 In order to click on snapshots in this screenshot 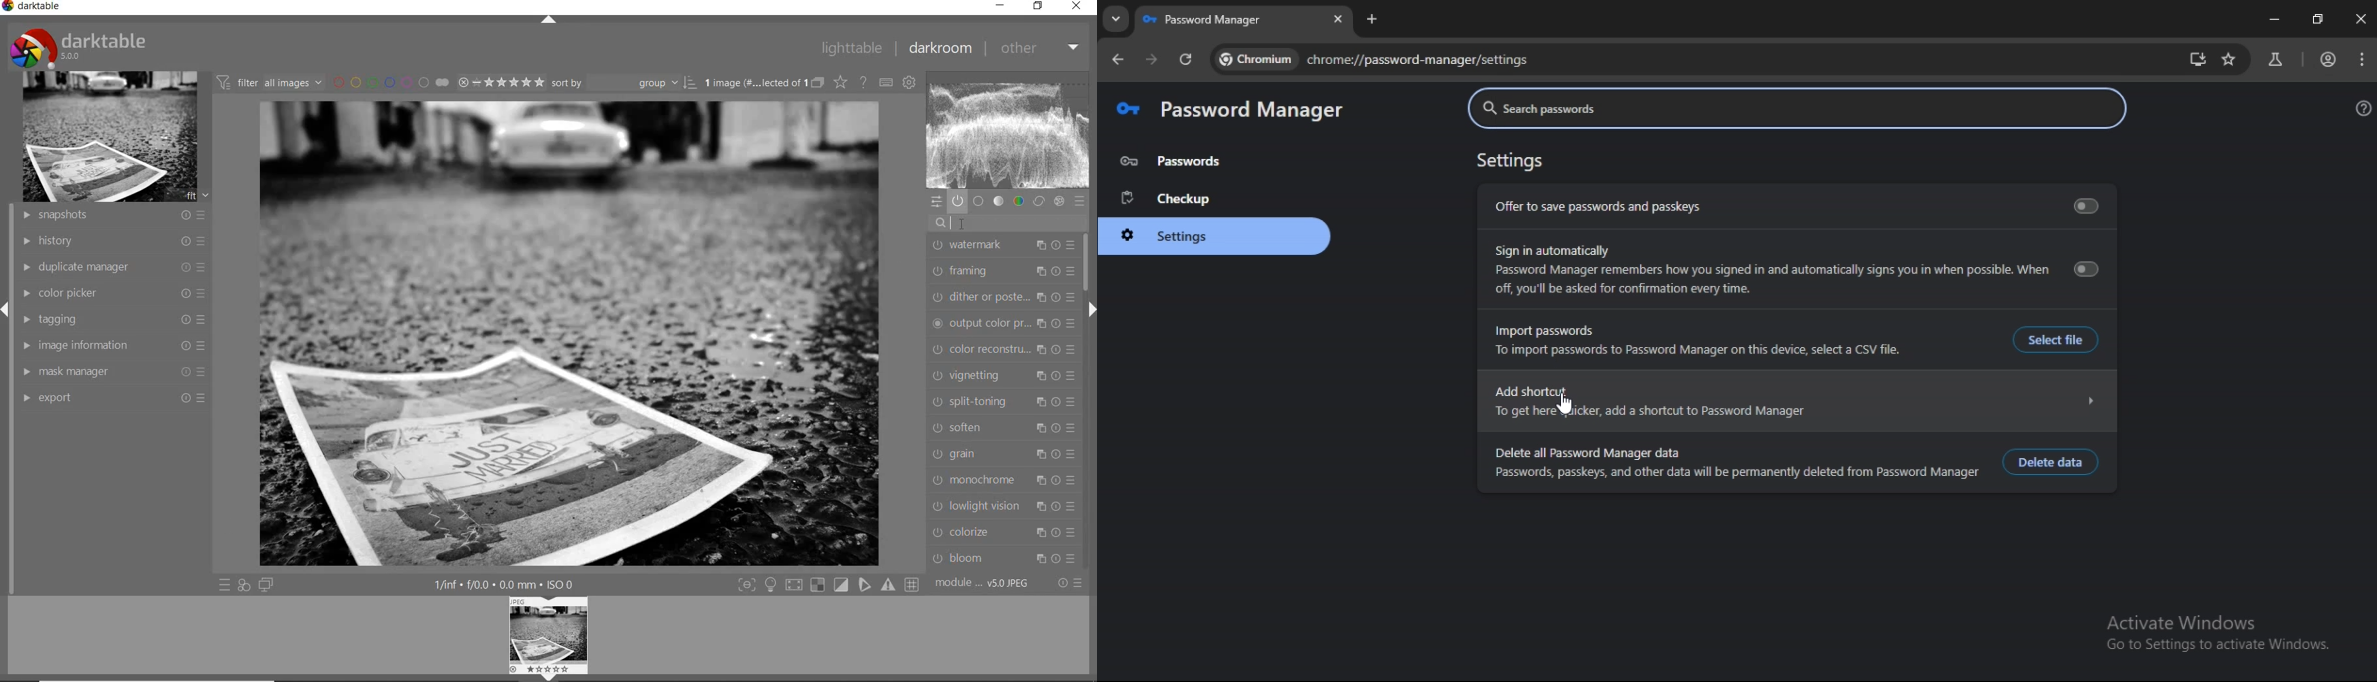, I will do `click(112, 216)`.